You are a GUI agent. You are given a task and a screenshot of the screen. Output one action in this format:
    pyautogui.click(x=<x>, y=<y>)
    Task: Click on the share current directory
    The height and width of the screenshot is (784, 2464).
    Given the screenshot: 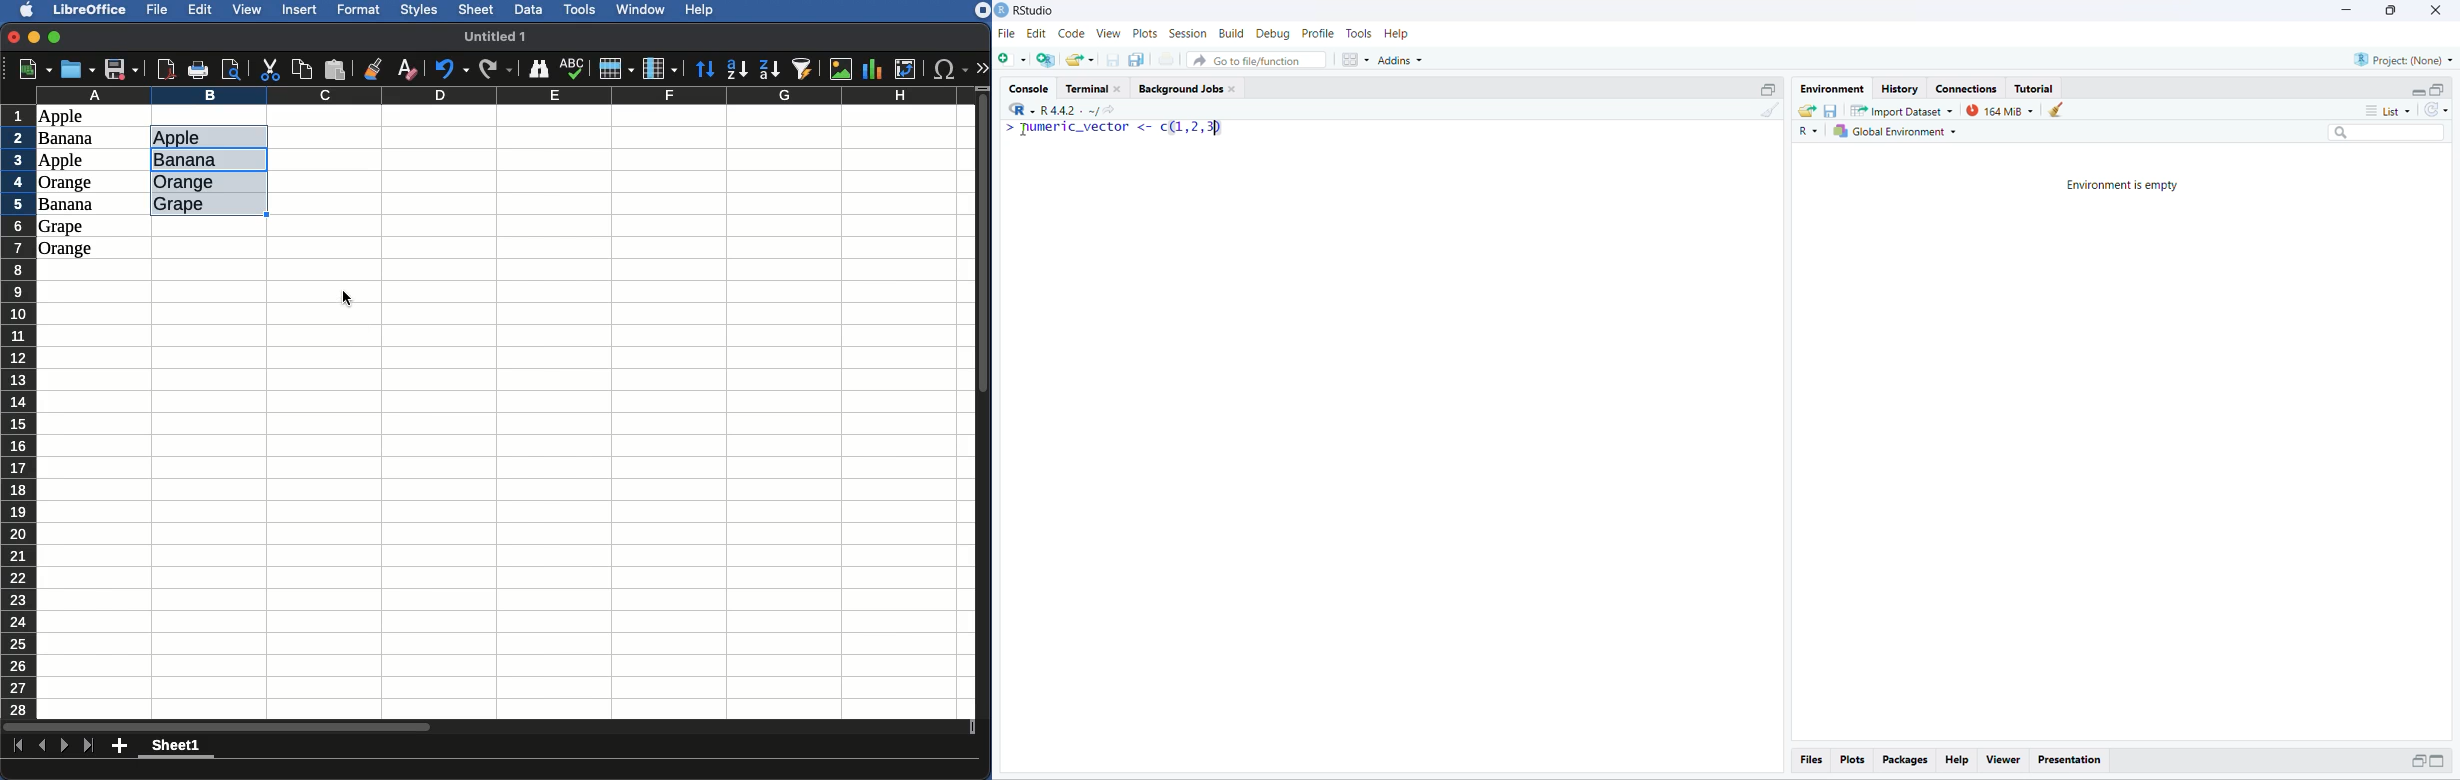 What is the action you would take?
    pyautogui.click(x=1102, y=112)
    